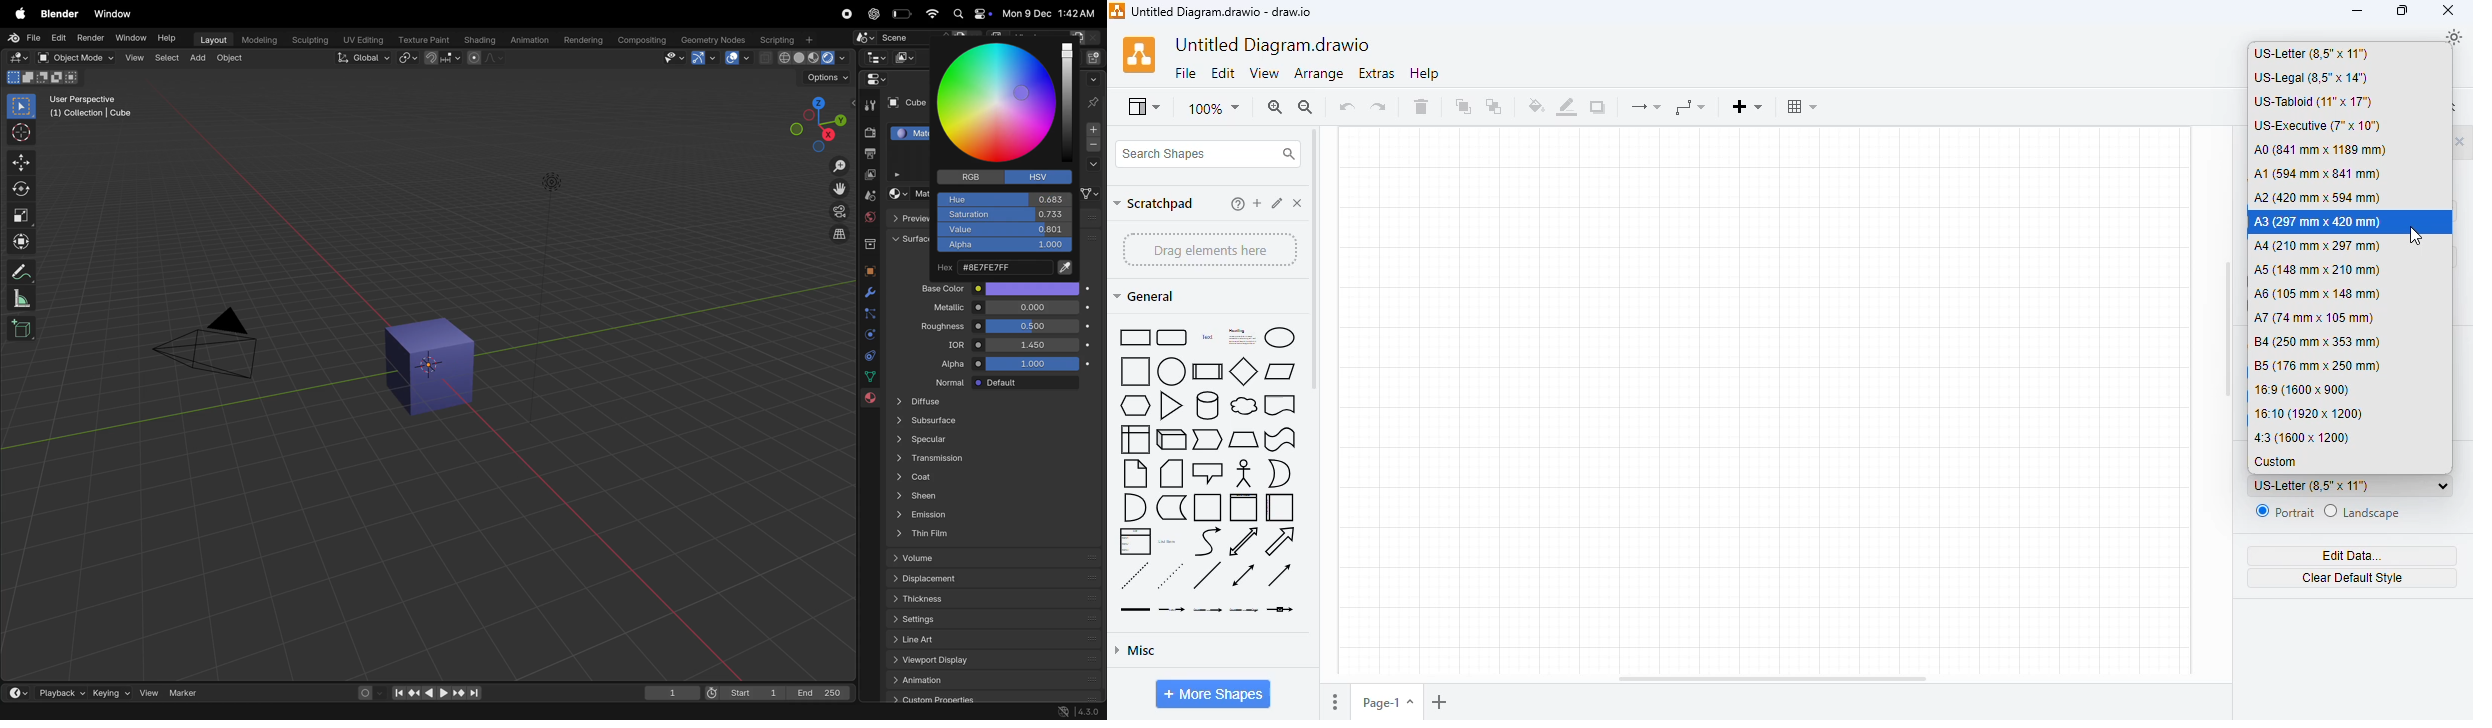 The width and height of the screenshot is (2492, 728). What do you see at coordinates (989, 401) in the screenshot?
I see `Diffuse` at bounding box center [989, 401].